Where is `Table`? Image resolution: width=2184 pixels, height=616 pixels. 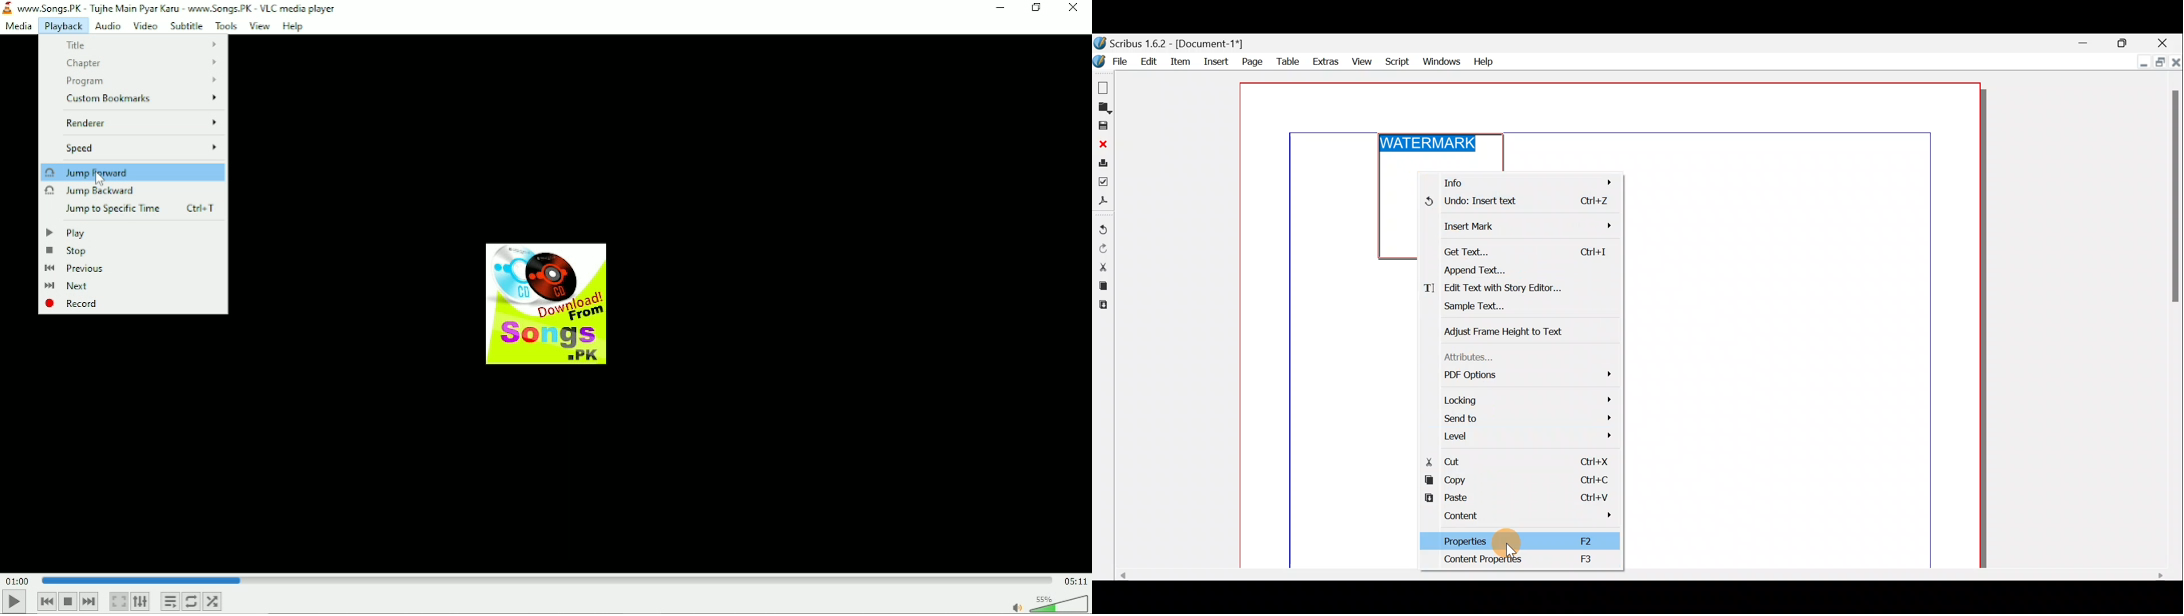 Table is located at coordinates (1287, 63).